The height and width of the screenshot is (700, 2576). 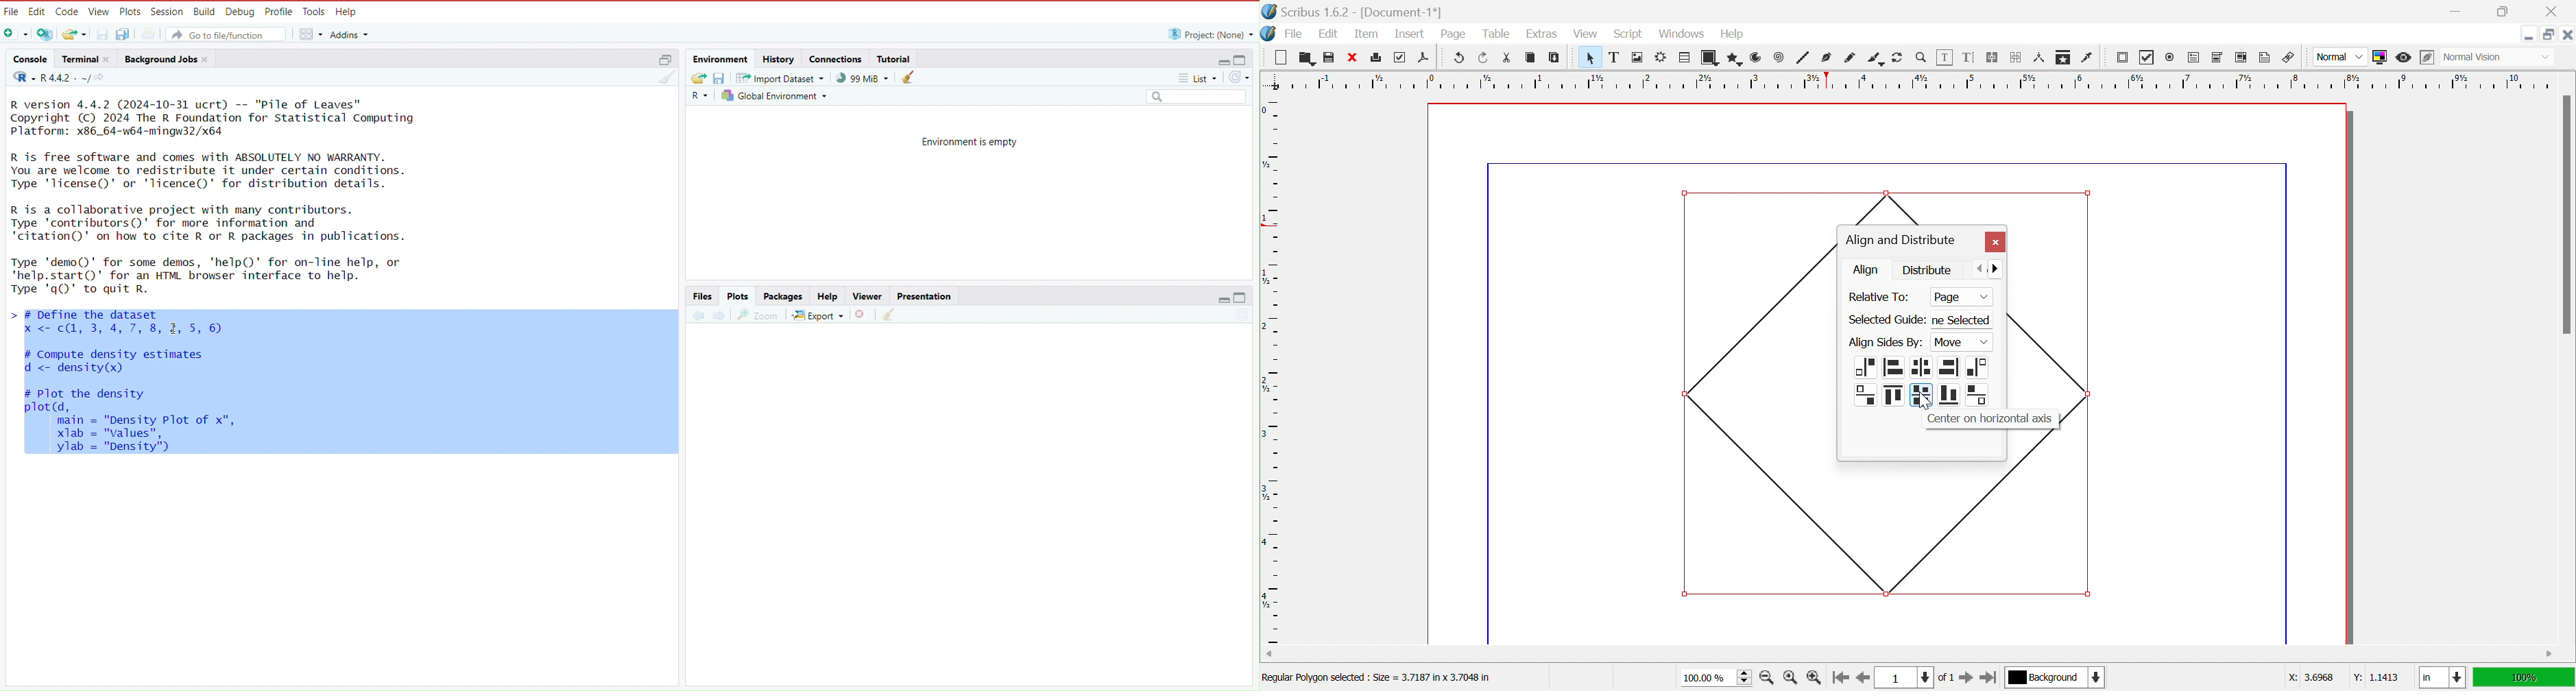 What do you see at coordinates (137, 427) in the screenshot?
I see `code to plot the density` at bounding box center [137, 427].